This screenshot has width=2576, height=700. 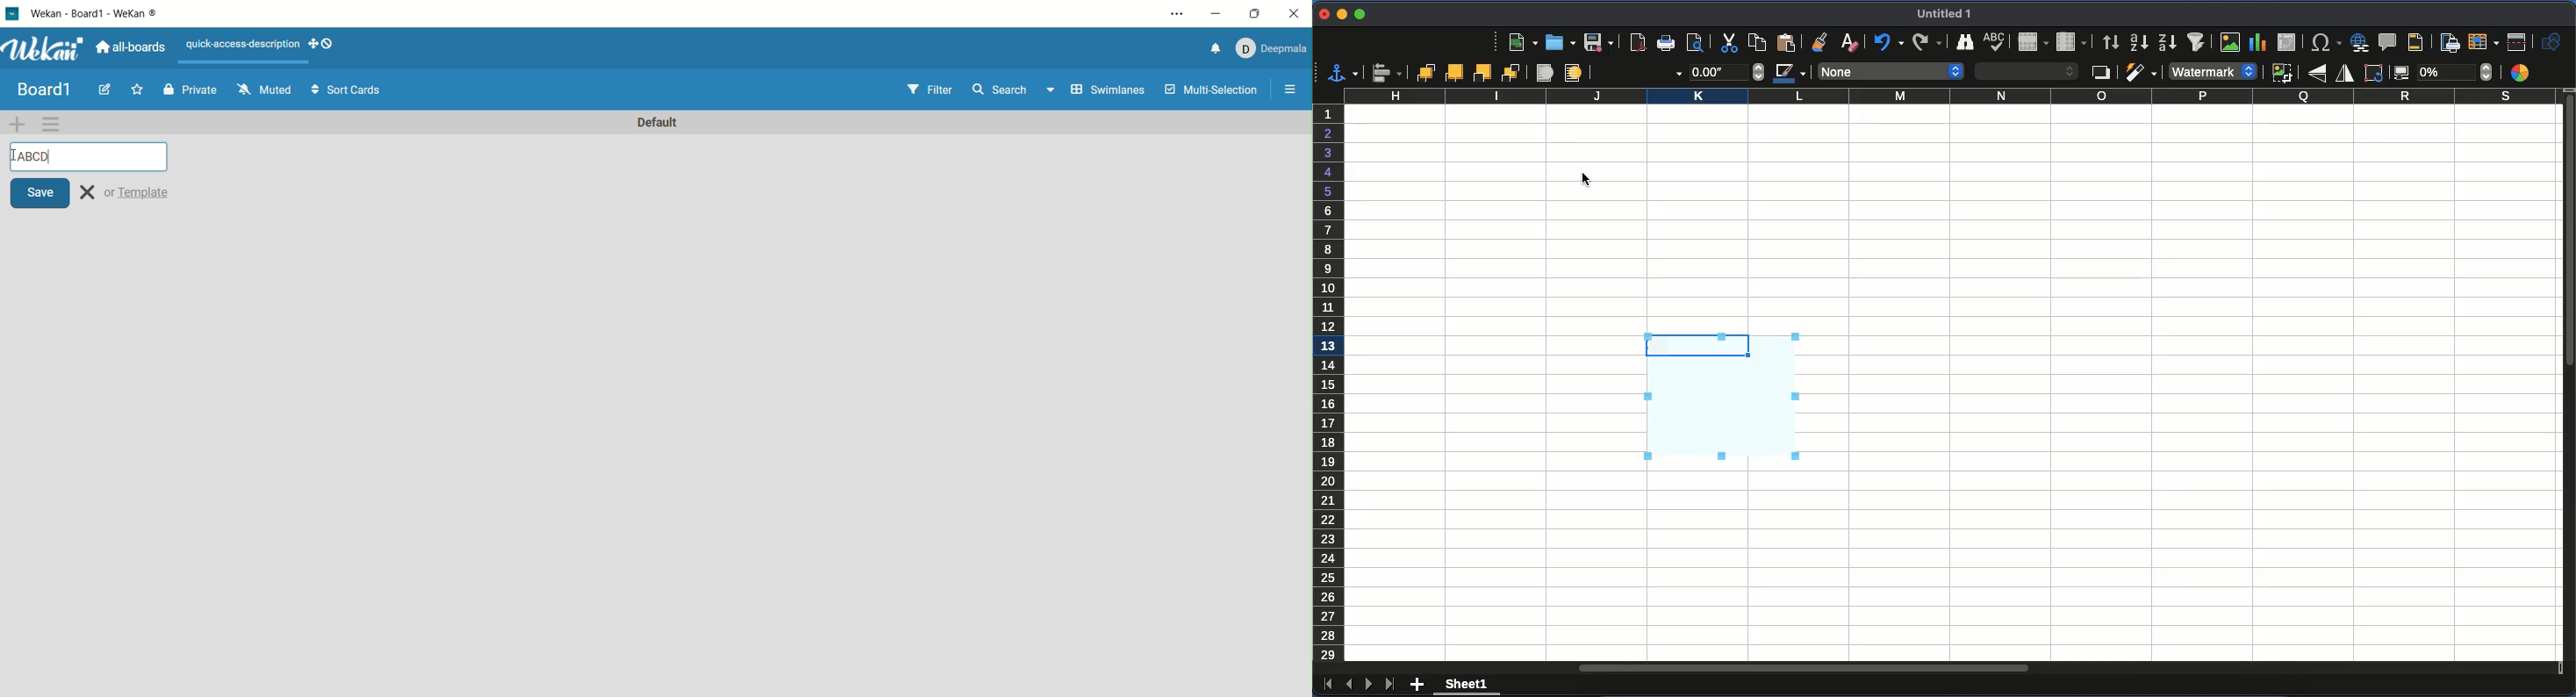 I want to click on none, so click(x=1891, y=71).